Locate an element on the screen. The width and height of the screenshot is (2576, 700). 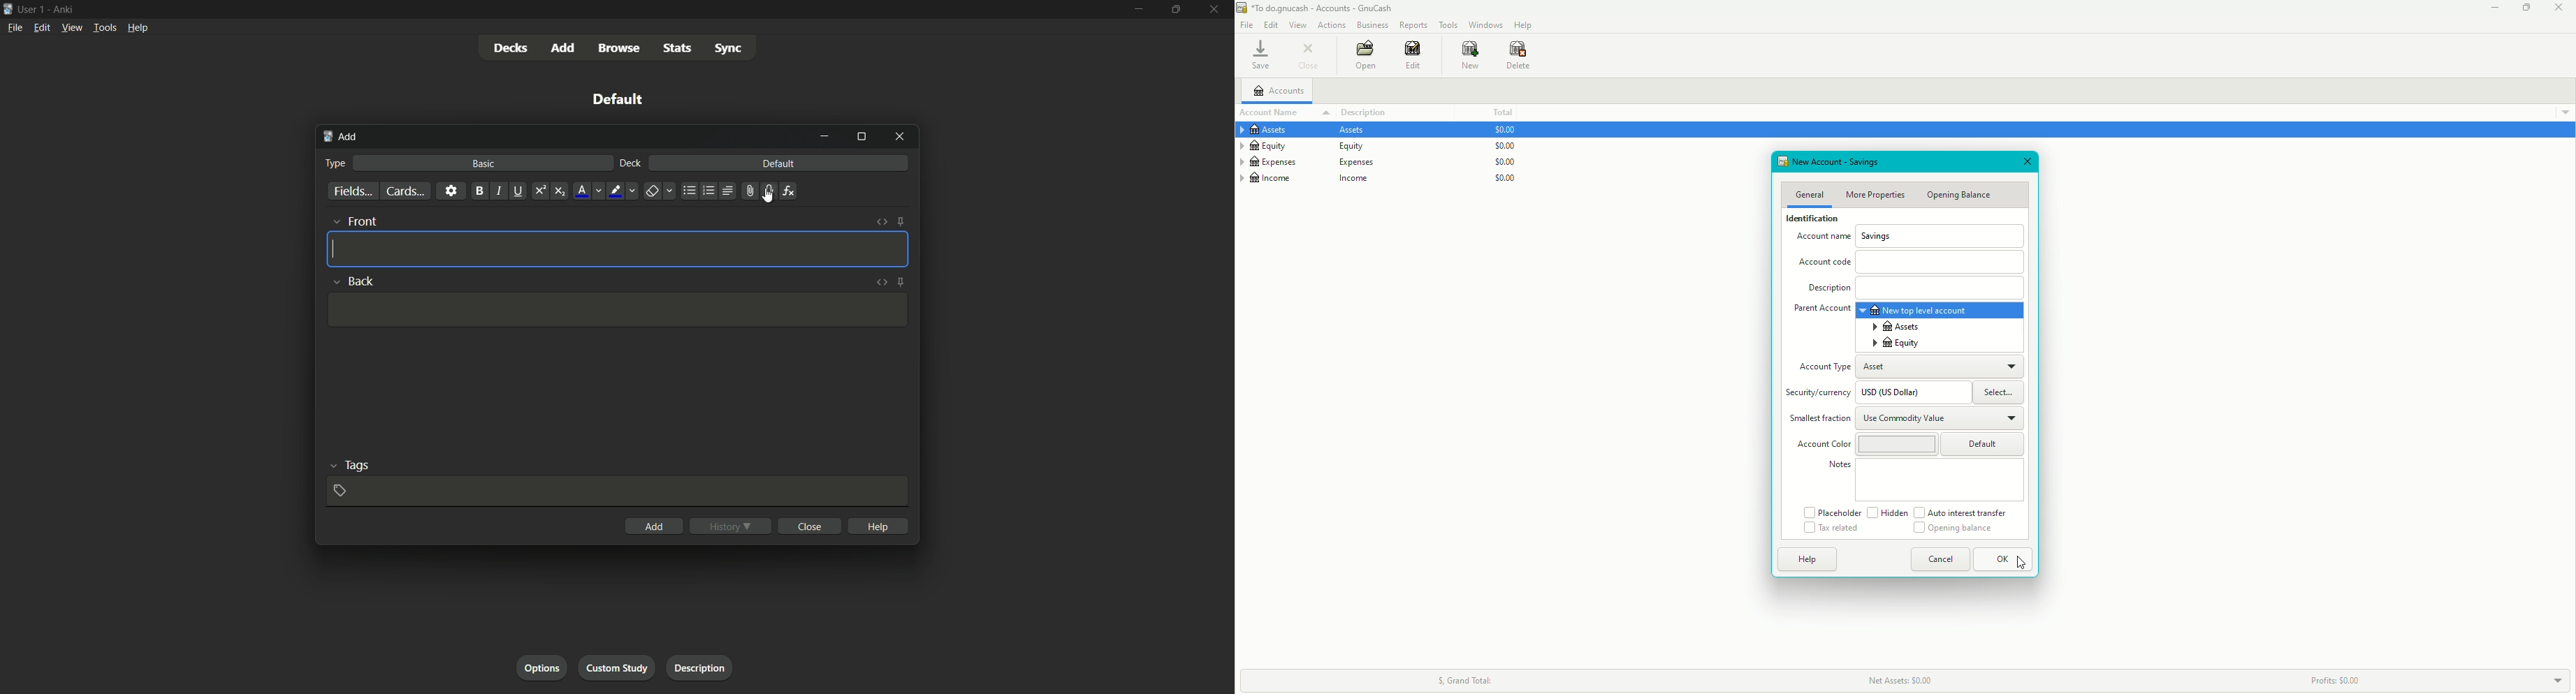
GnuCash is located at coordinates (1317, 9).